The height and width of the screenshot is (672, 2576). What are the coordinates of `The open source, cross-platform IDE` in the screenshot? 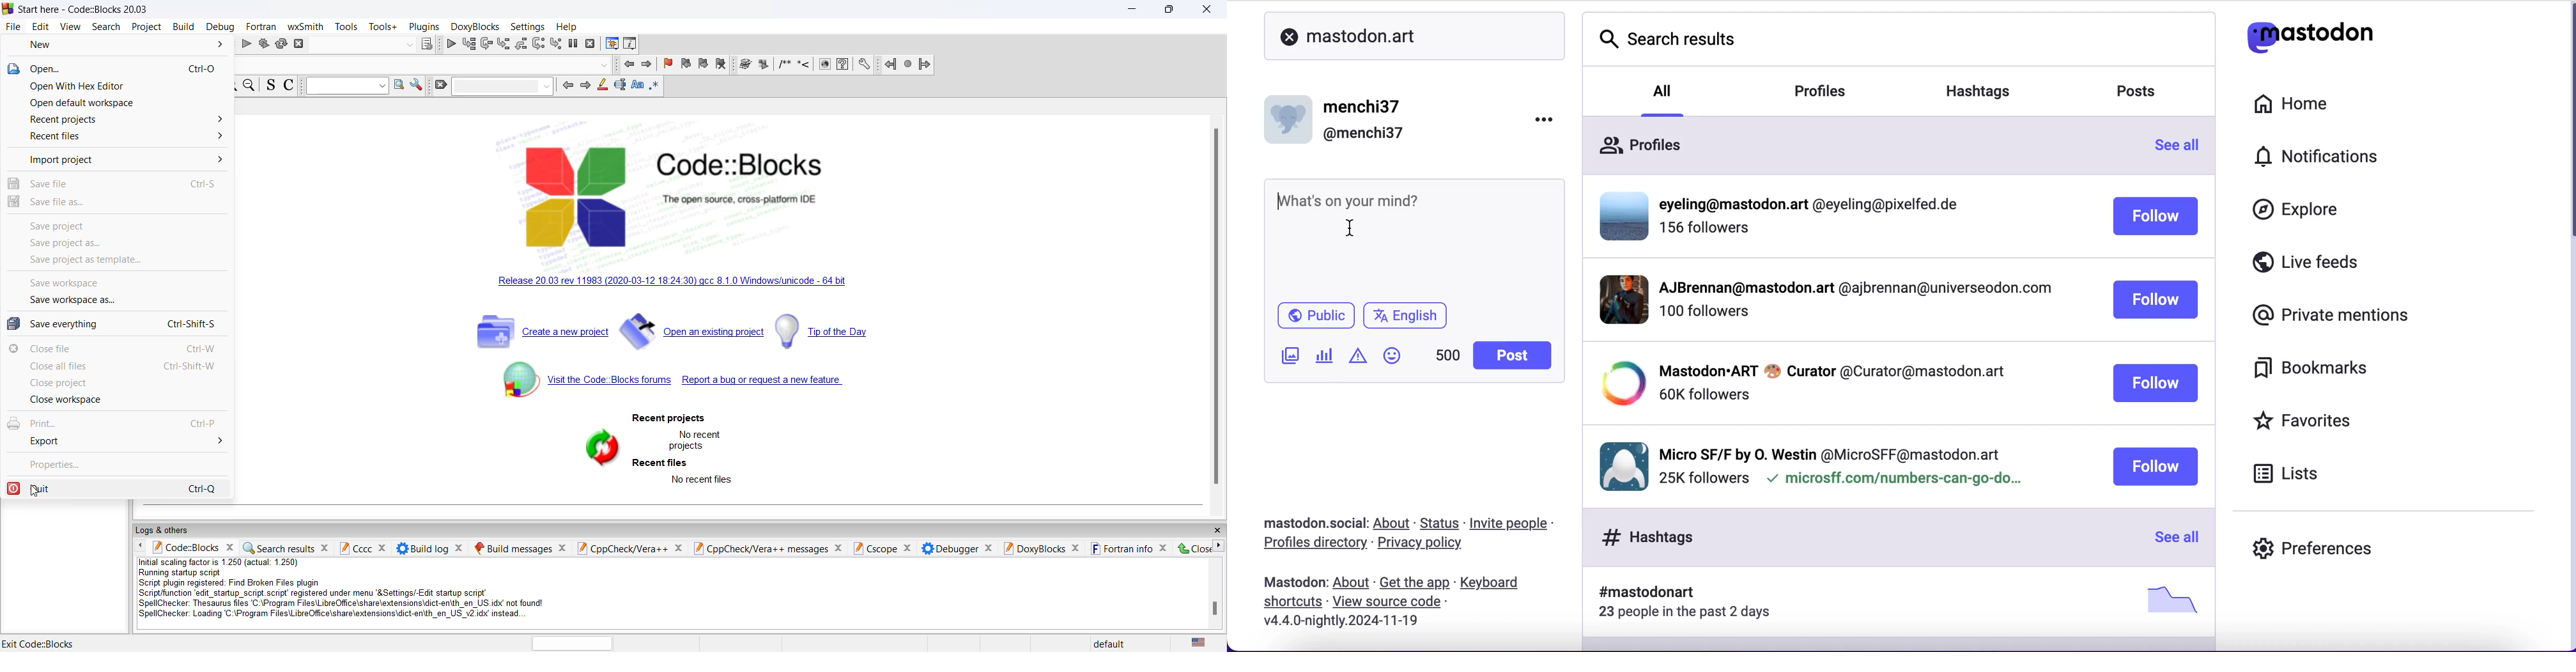 It's located at (738, 200).